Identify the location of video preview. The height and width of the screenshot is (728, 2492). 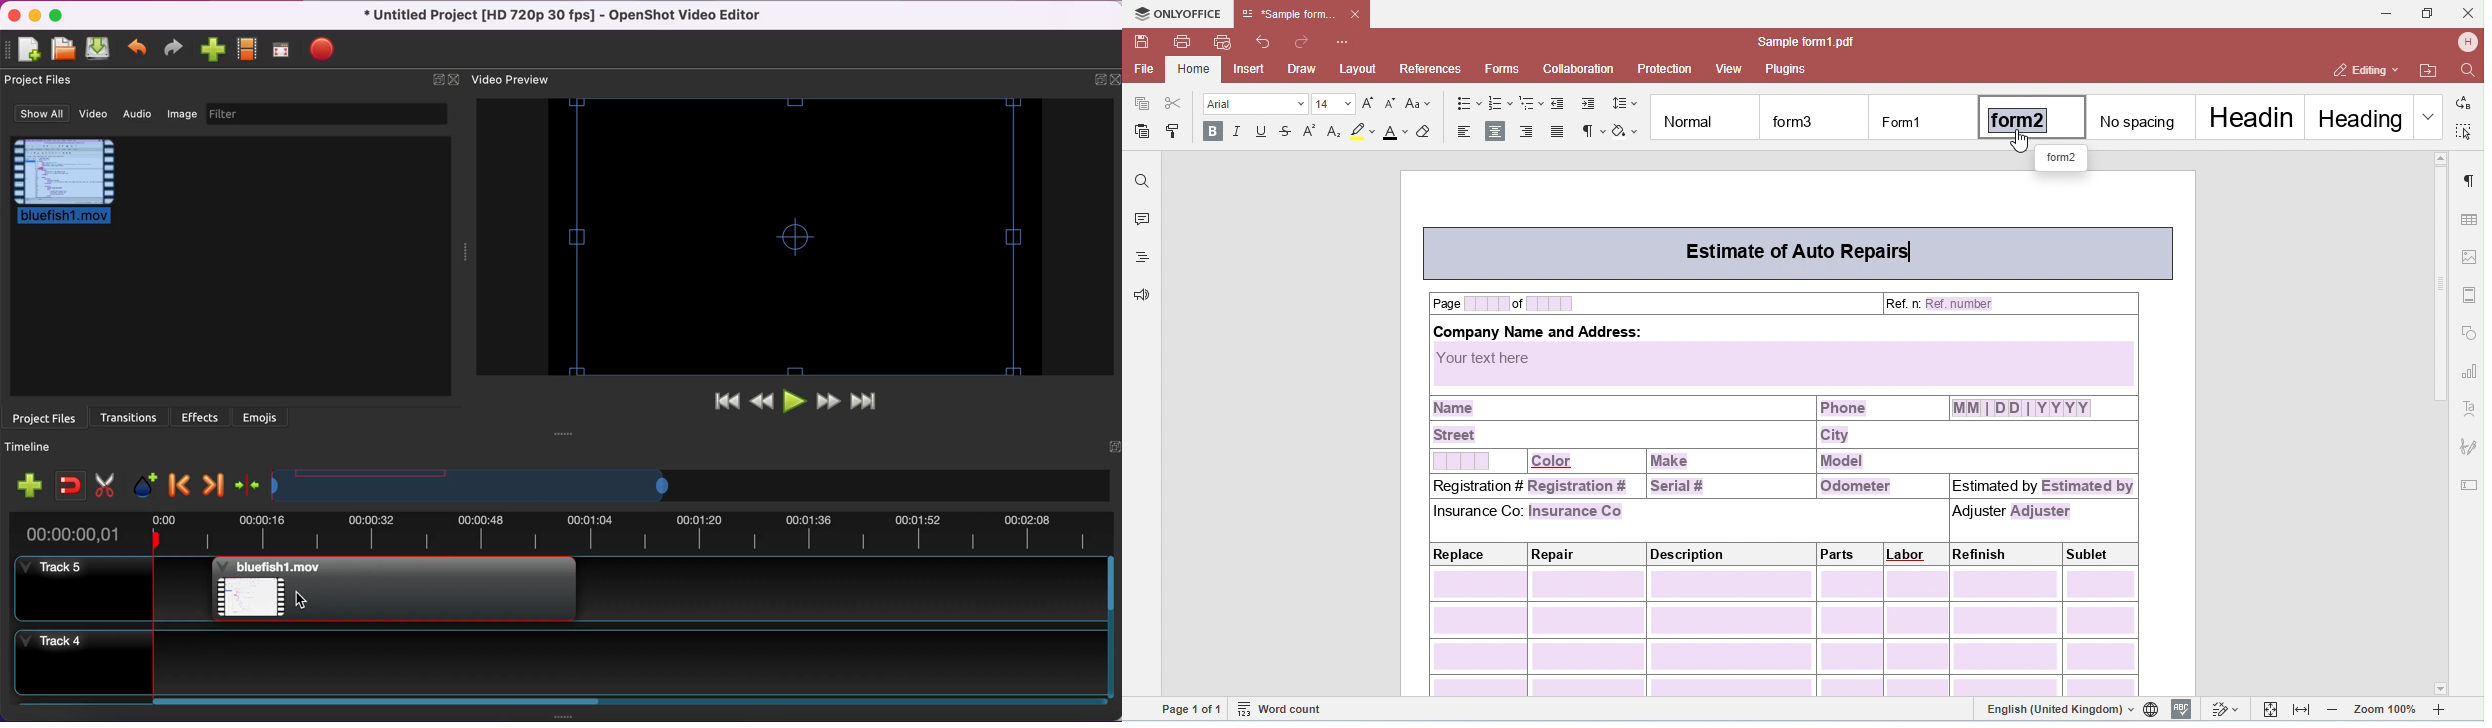
(804, 240).